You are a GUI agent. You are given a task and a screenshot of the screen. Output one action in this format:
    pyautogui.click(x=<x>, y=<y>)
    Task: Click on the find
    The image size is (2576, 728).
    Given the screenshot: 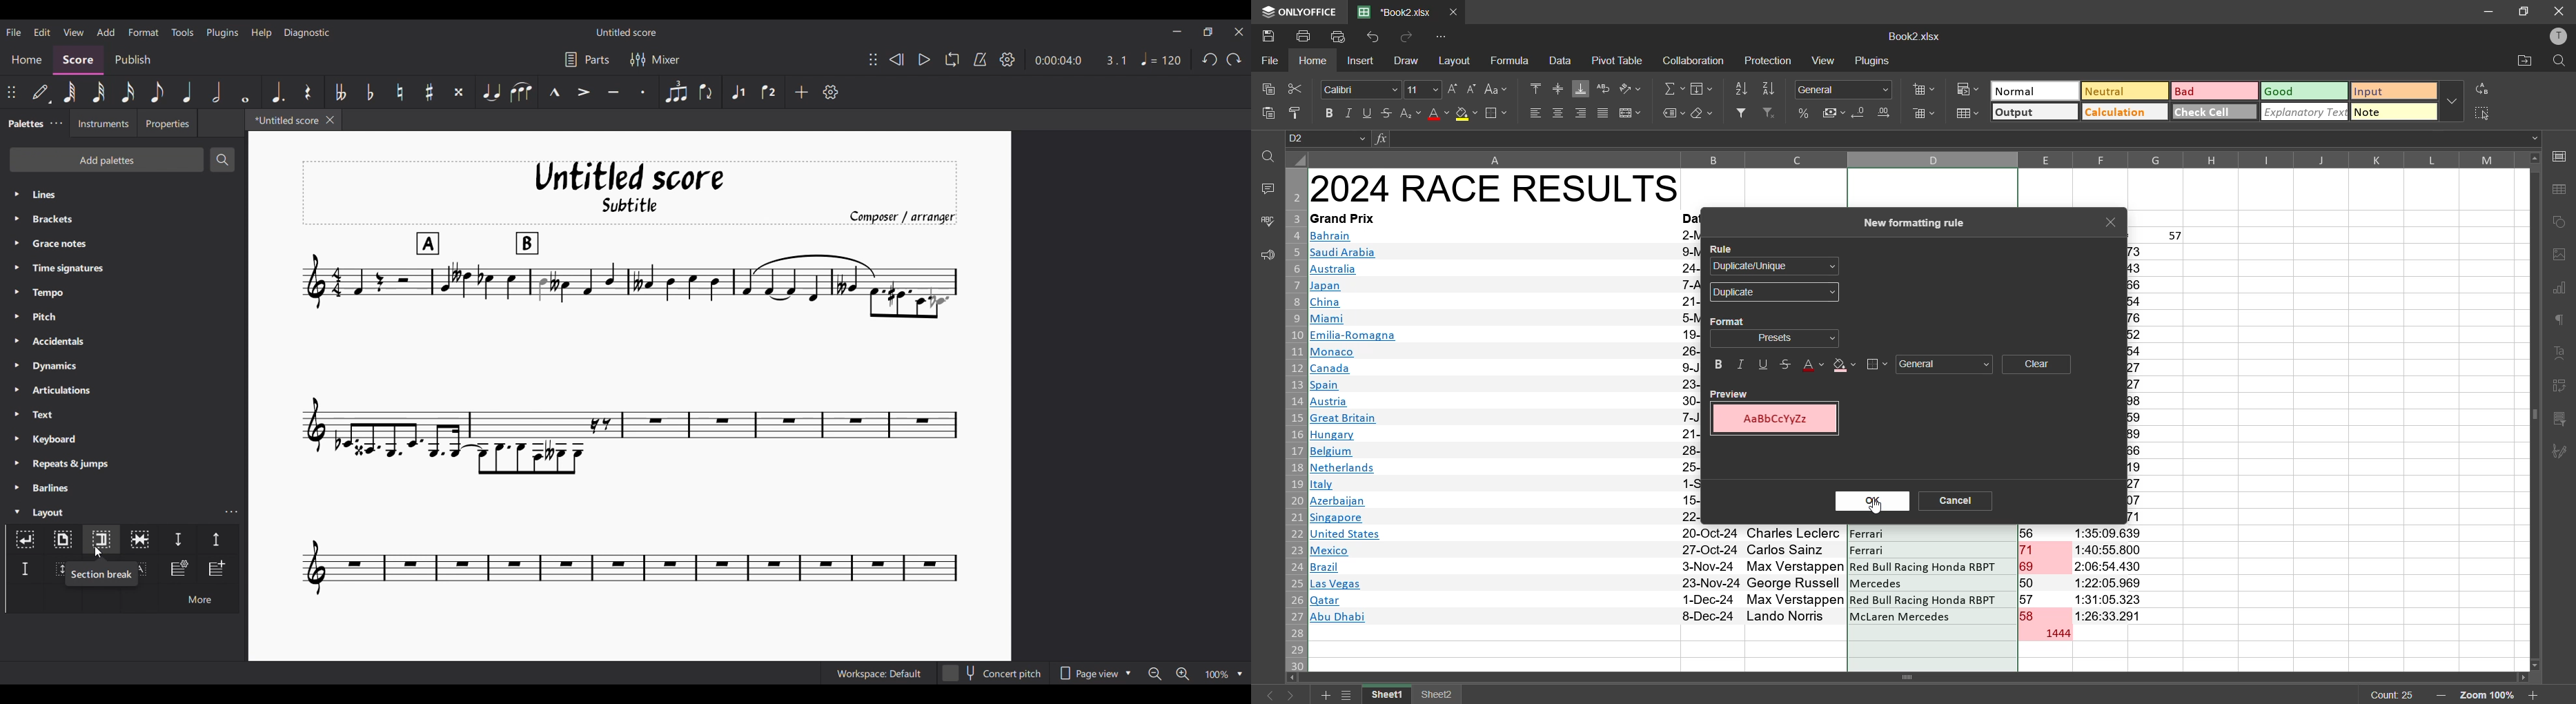 What is the action you would take?
    pyautogui.click(x=2559, y=61)
    